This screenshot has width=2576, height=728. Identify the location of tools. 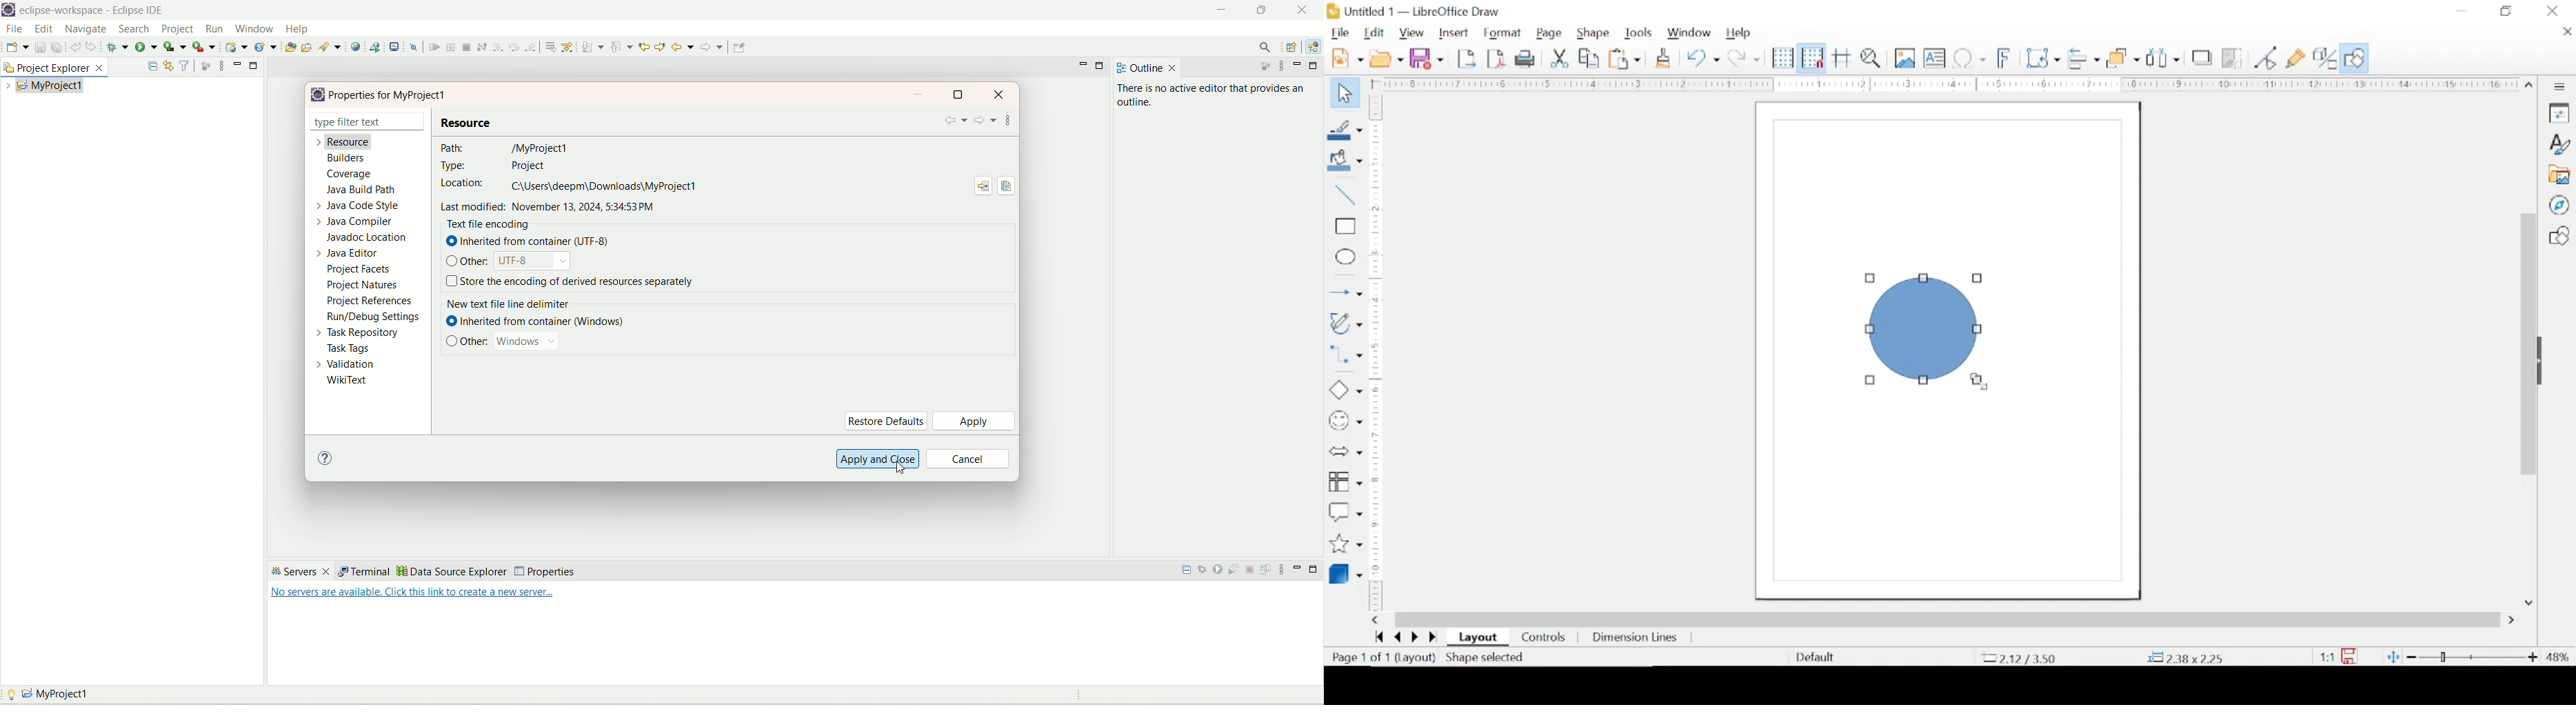
(1639, 33).